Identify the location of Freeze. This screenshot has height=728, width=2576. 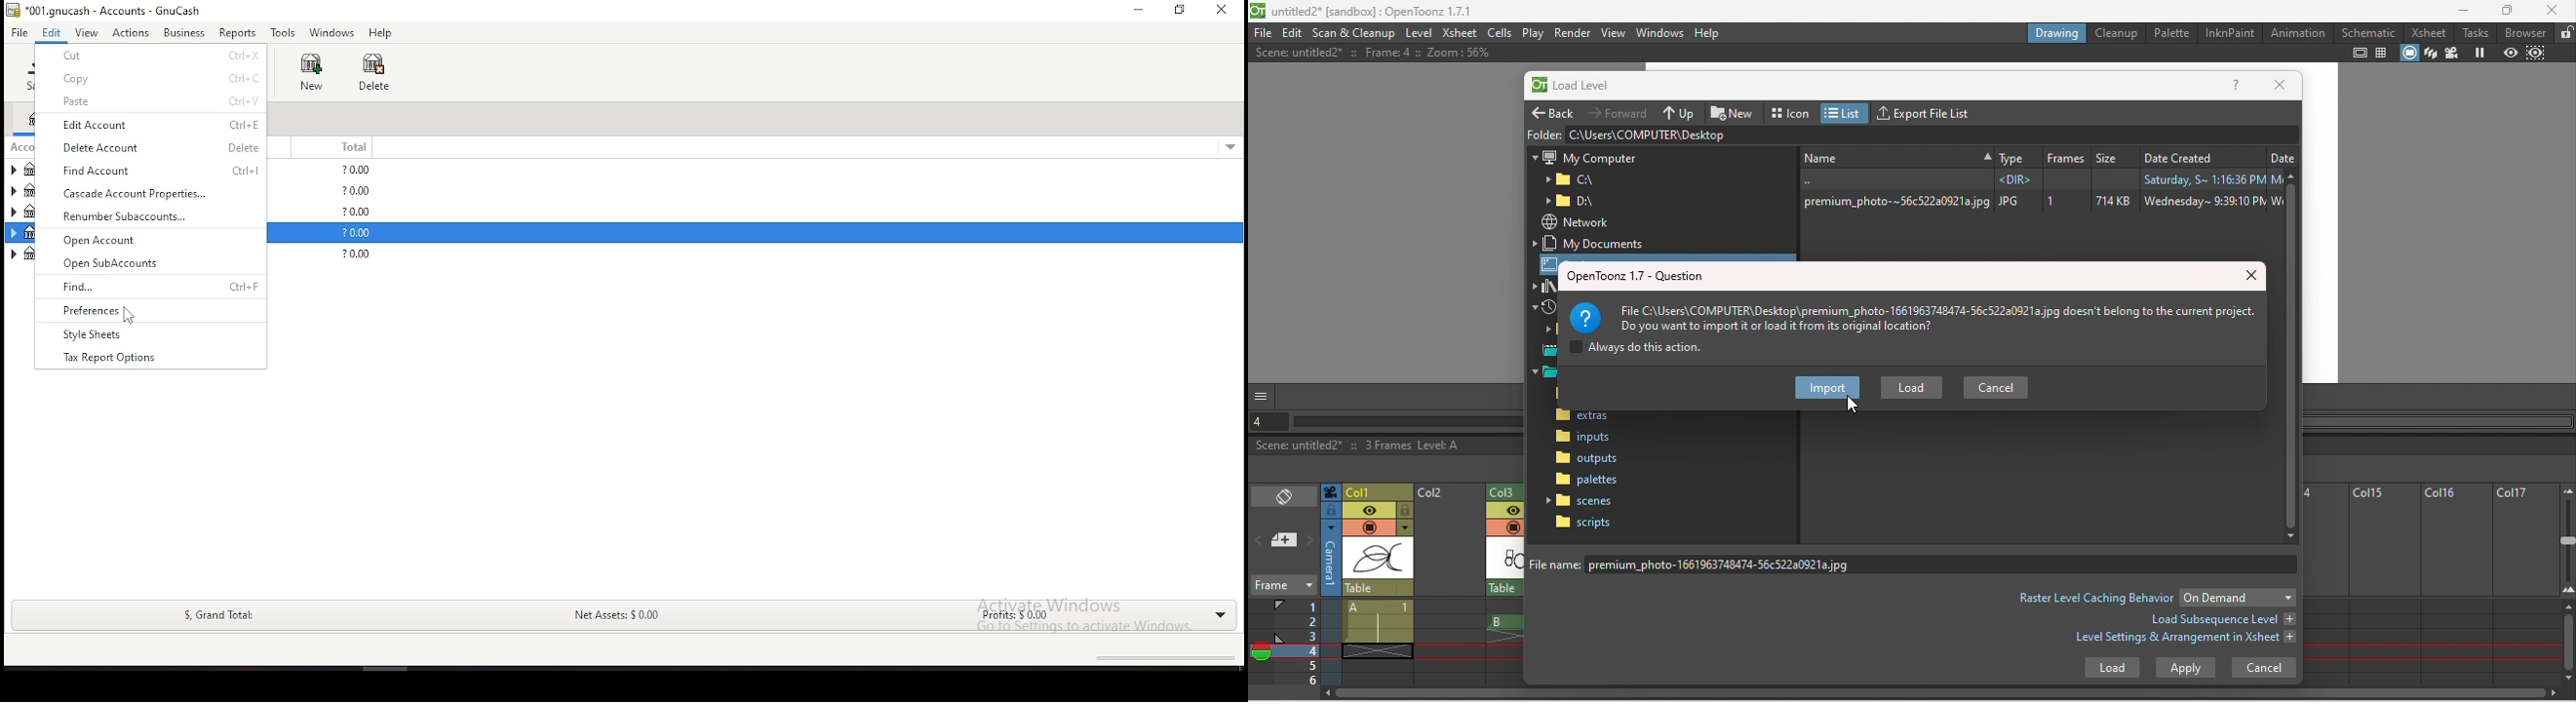
(2479, 53).